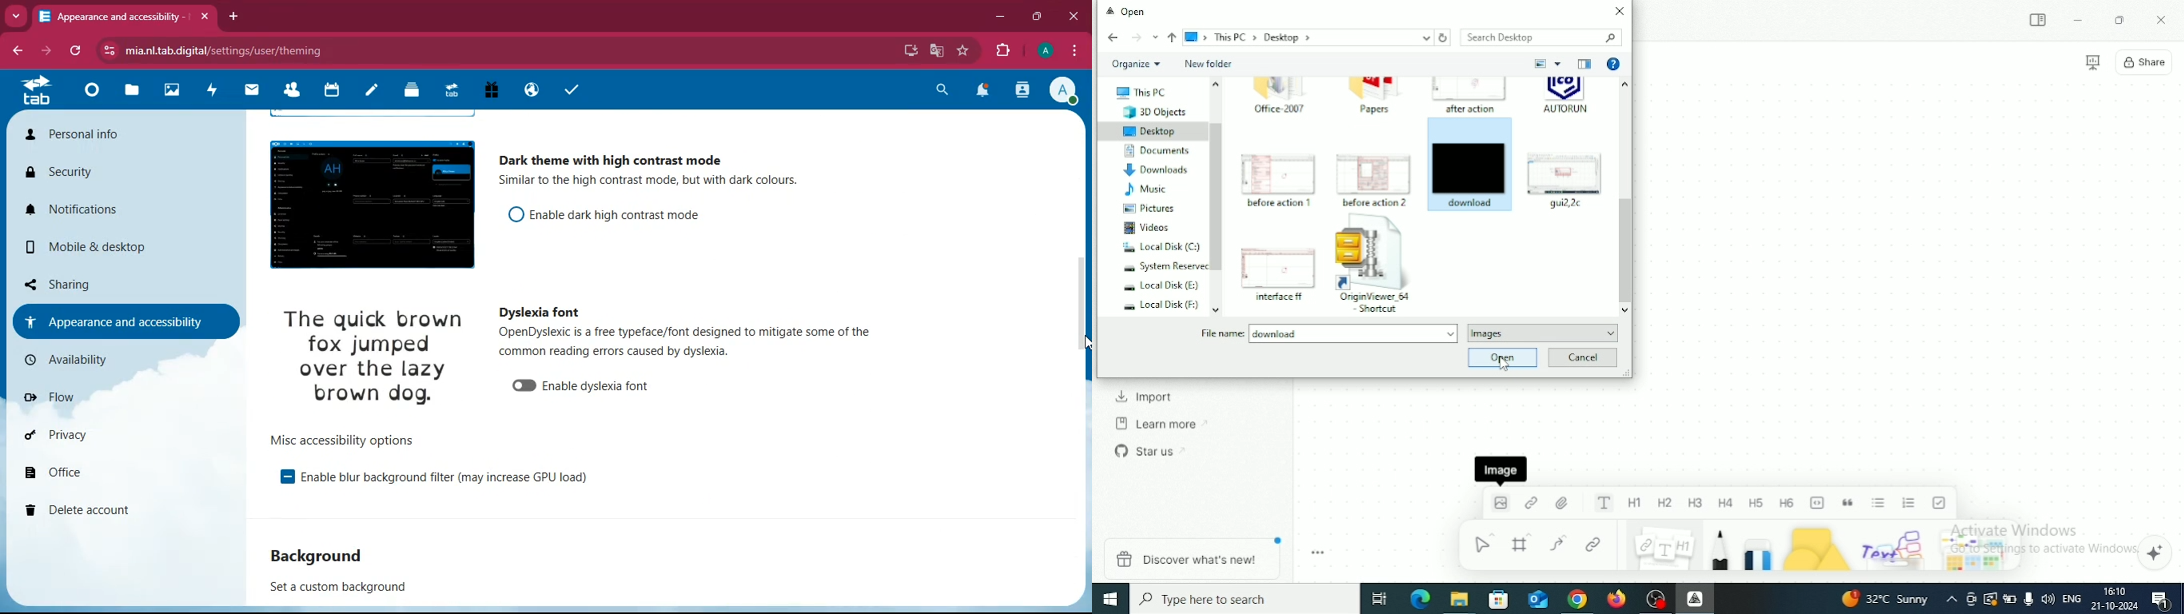  I want to click on set a custom background, so click(341, 589).